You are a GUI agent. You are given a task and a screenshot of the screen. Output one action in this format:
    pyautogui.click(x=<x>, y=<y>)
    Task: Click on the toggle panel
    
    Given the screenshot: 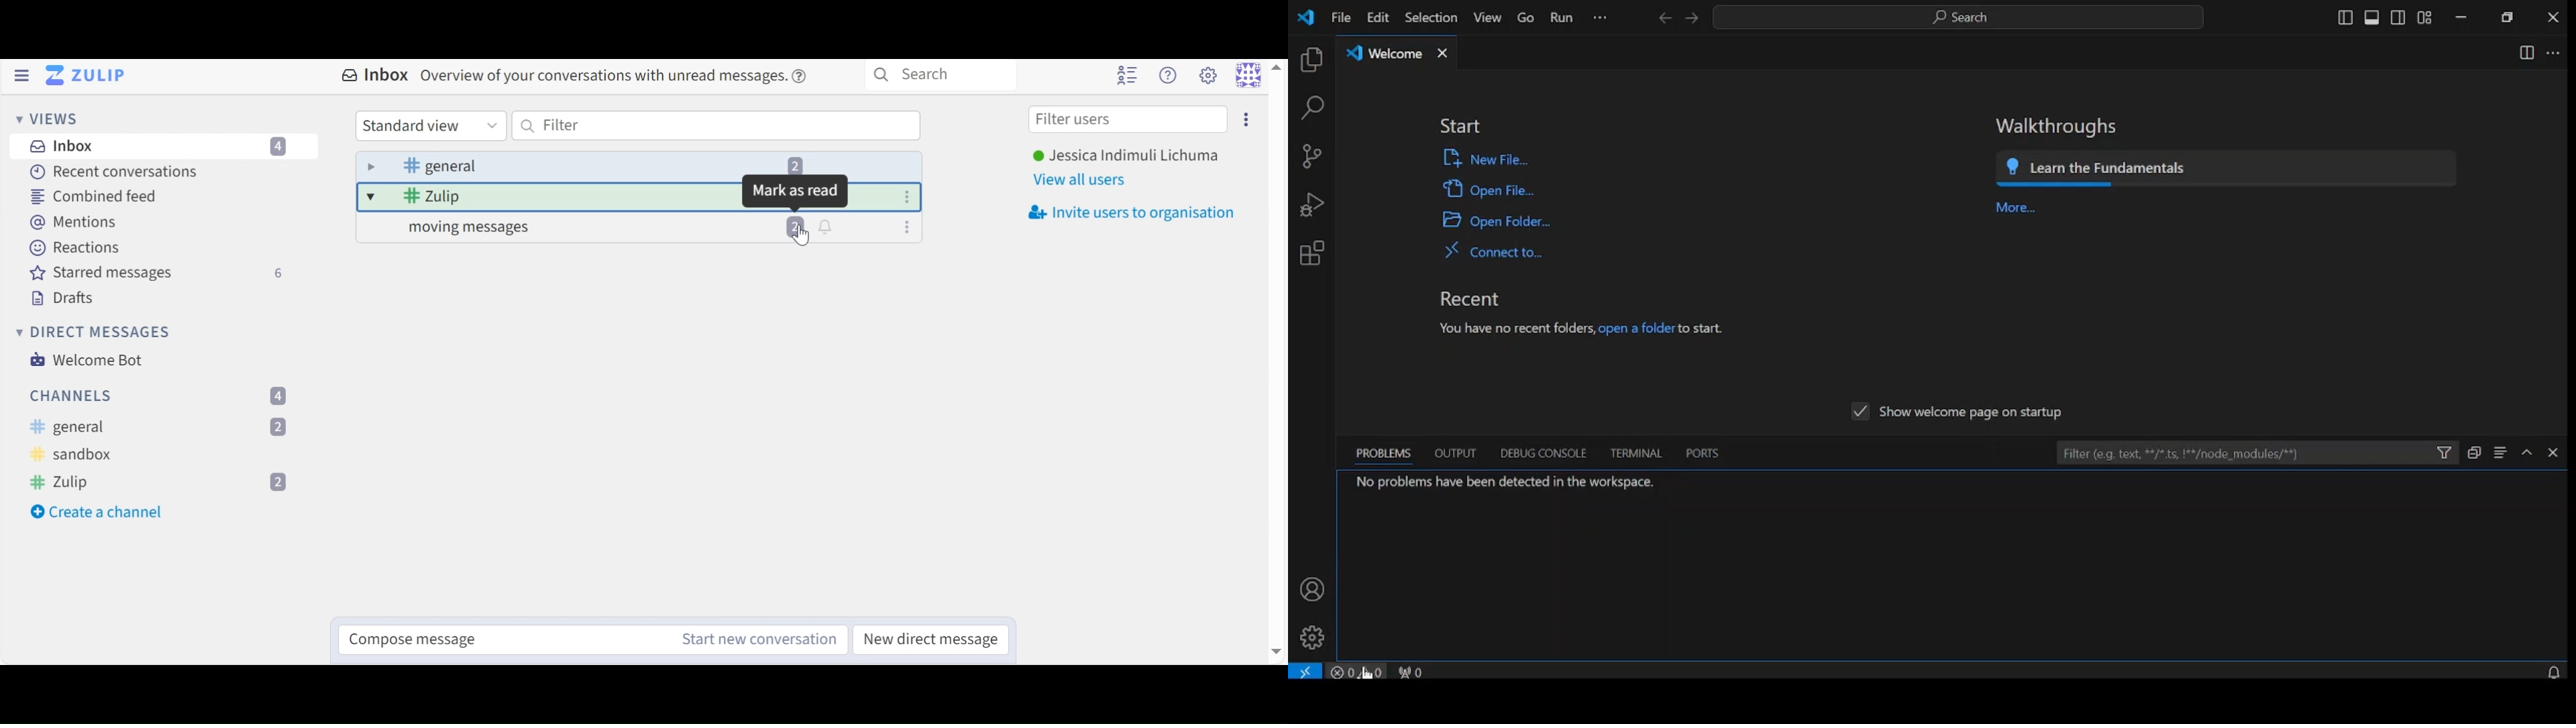 What is the action you would take?
    pyautogui.click(x=2371, y=18)
    